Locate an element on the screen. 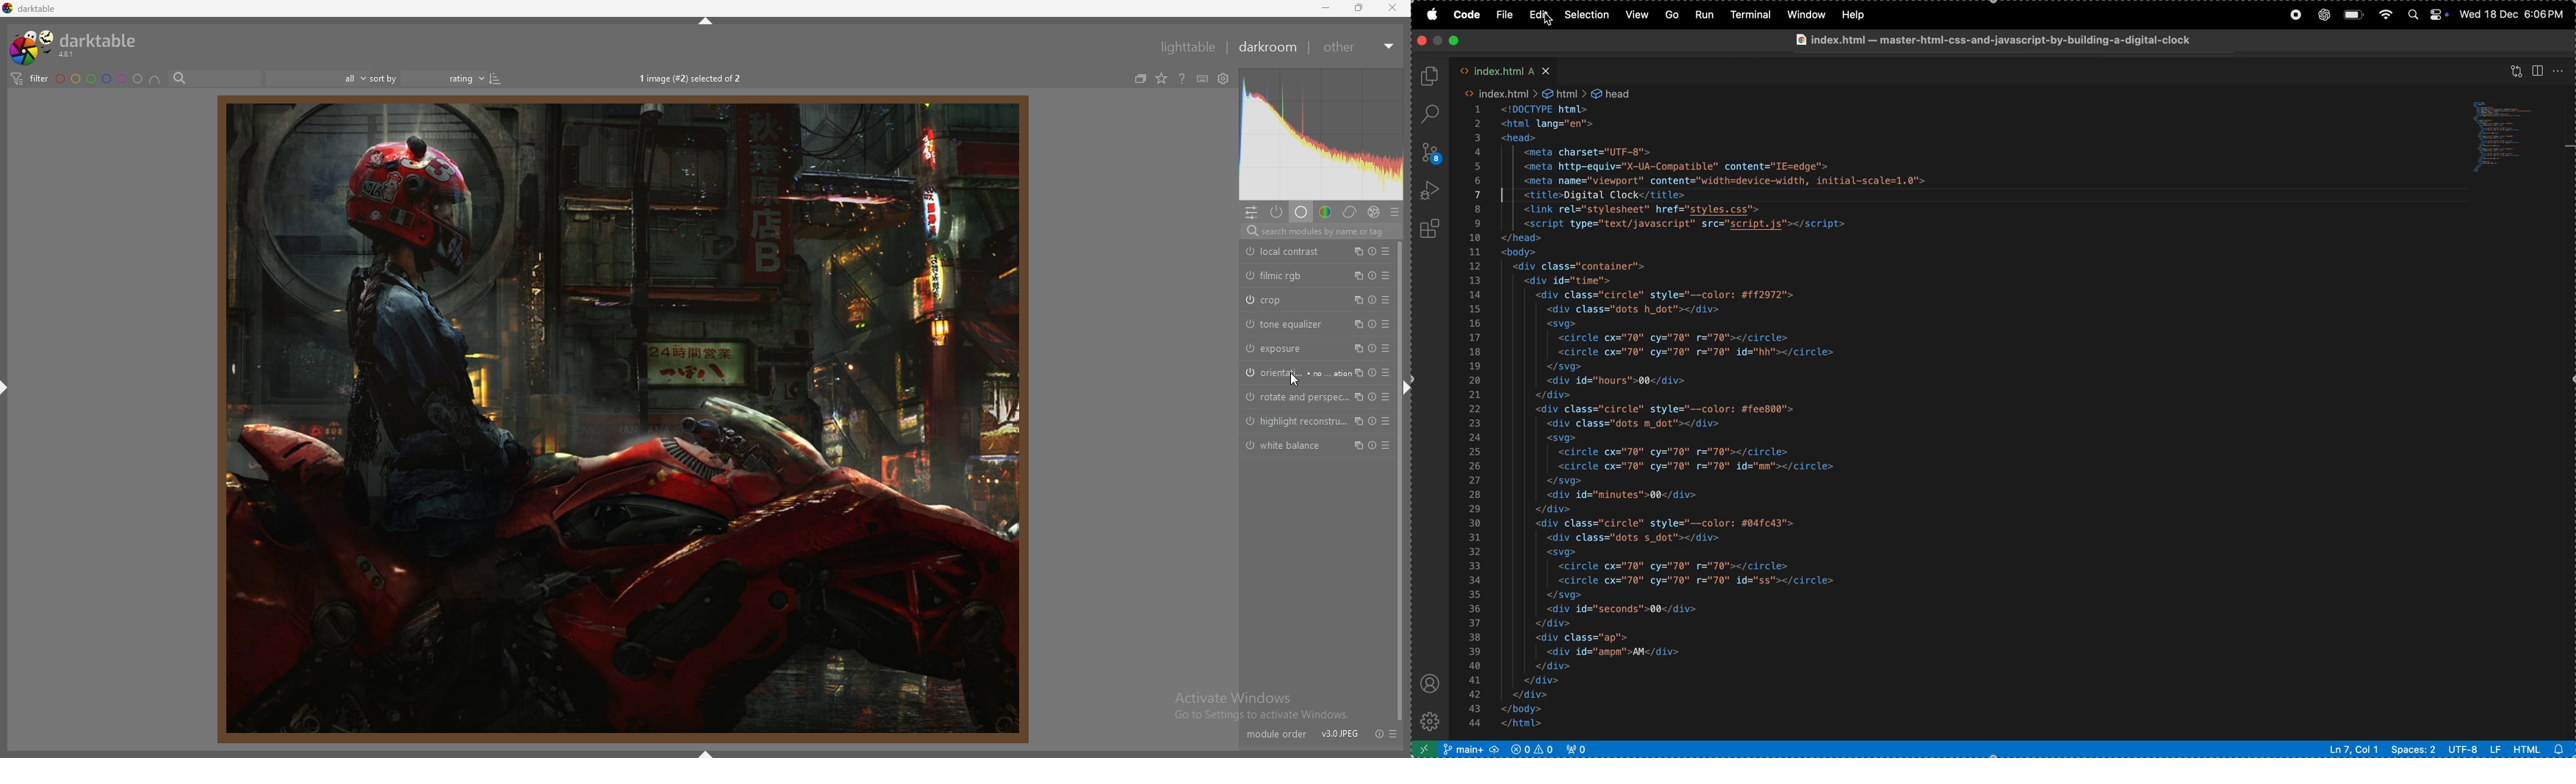  apple widgets is located at coordinates (2426, 15).